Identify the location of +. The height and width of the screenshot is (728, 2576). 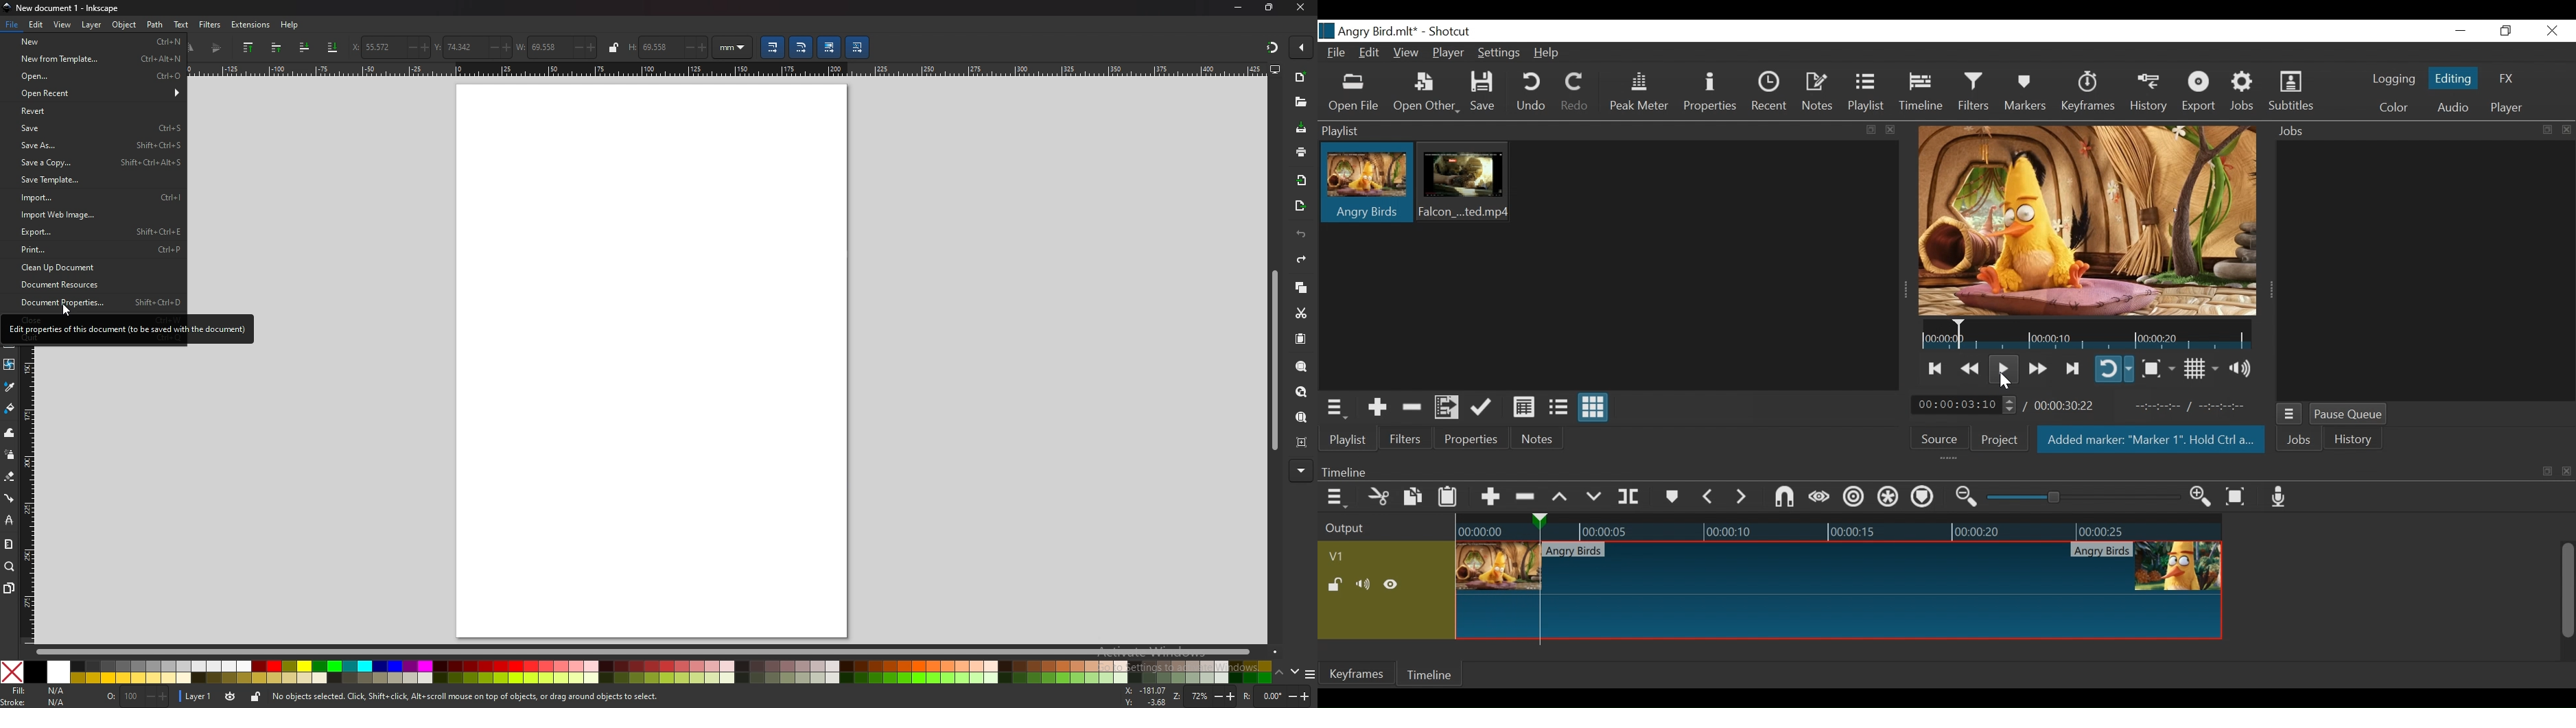
(503, 47).